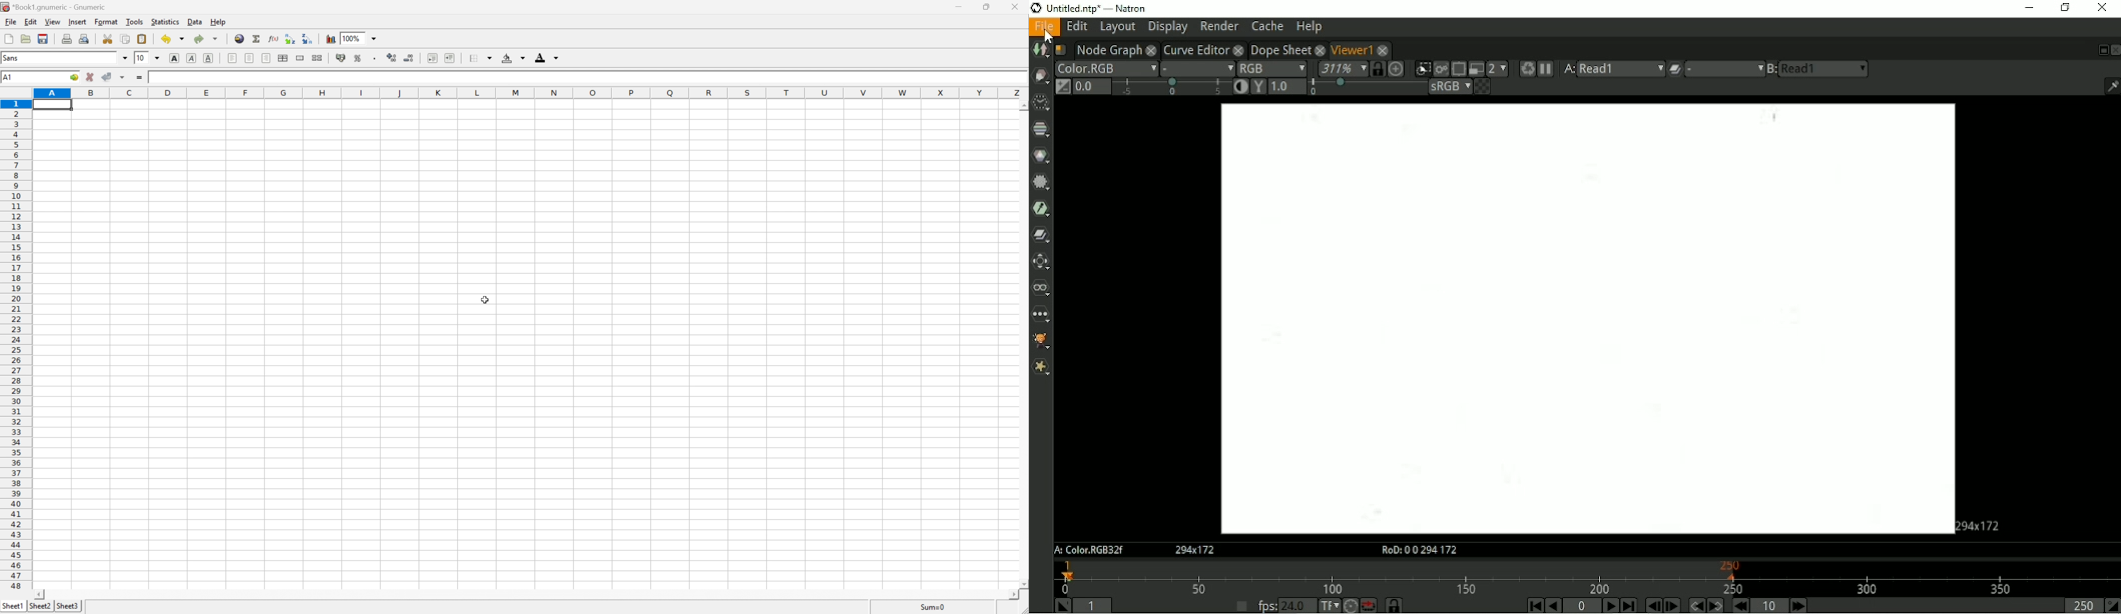 This screenshot has height=616, width=2128. I want to click on Close, so click(2115, 50).